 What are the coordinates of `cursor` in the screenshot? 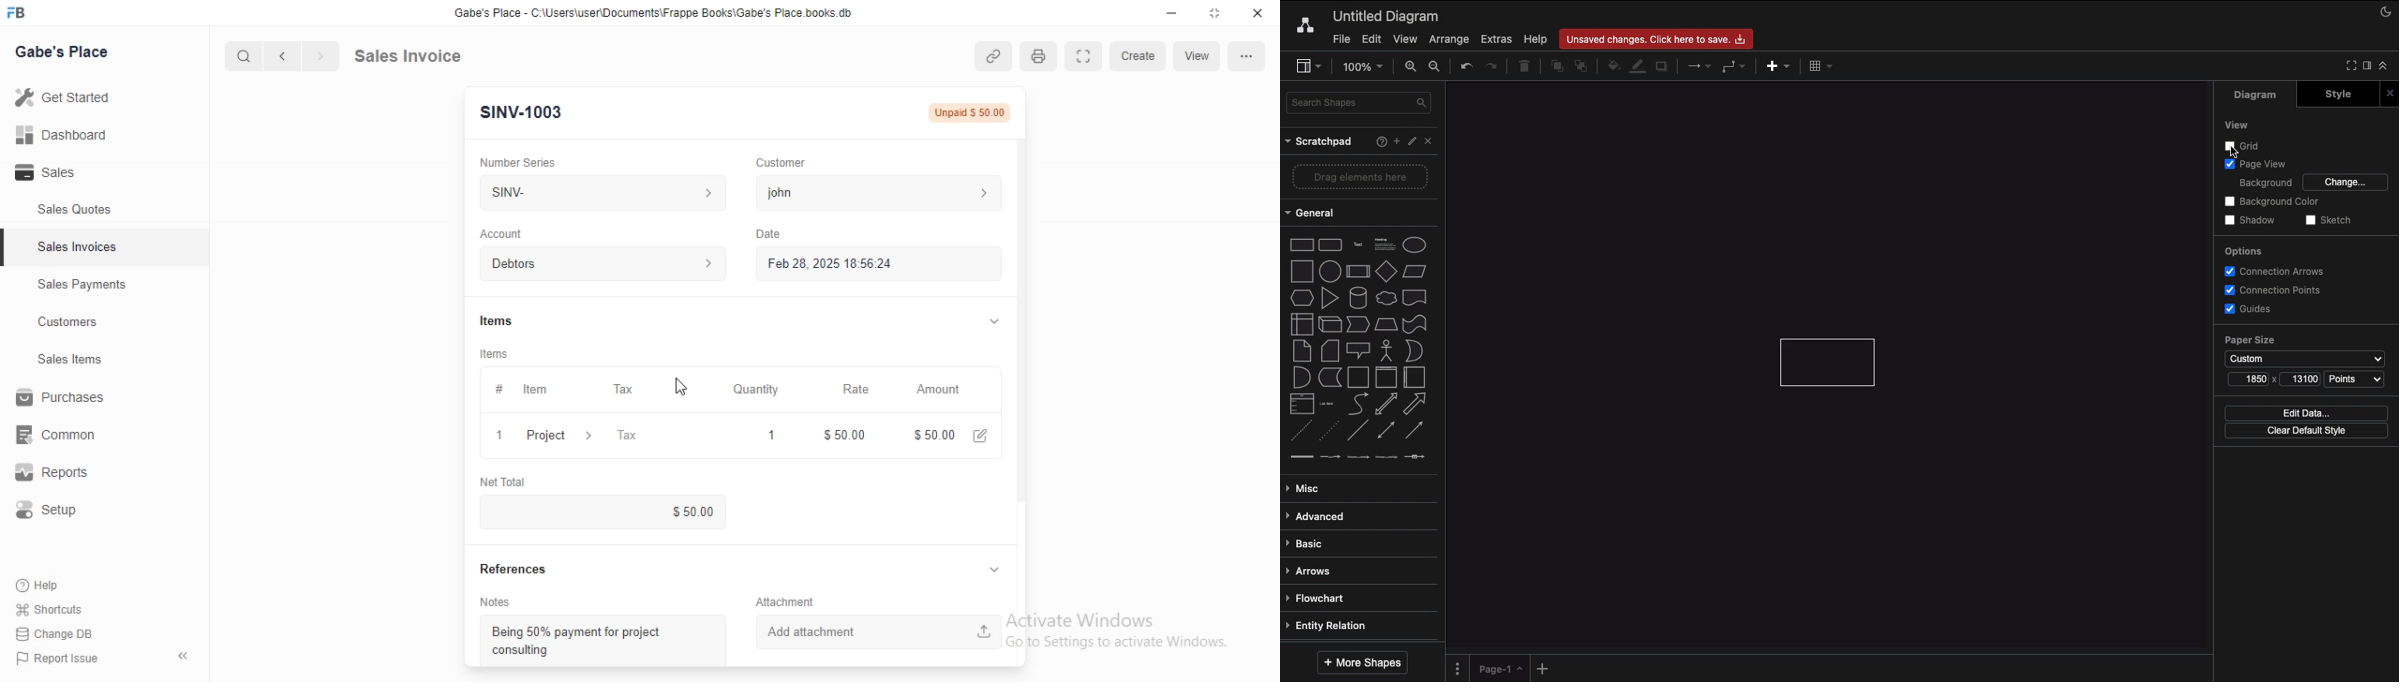 It's located at (234, 56).